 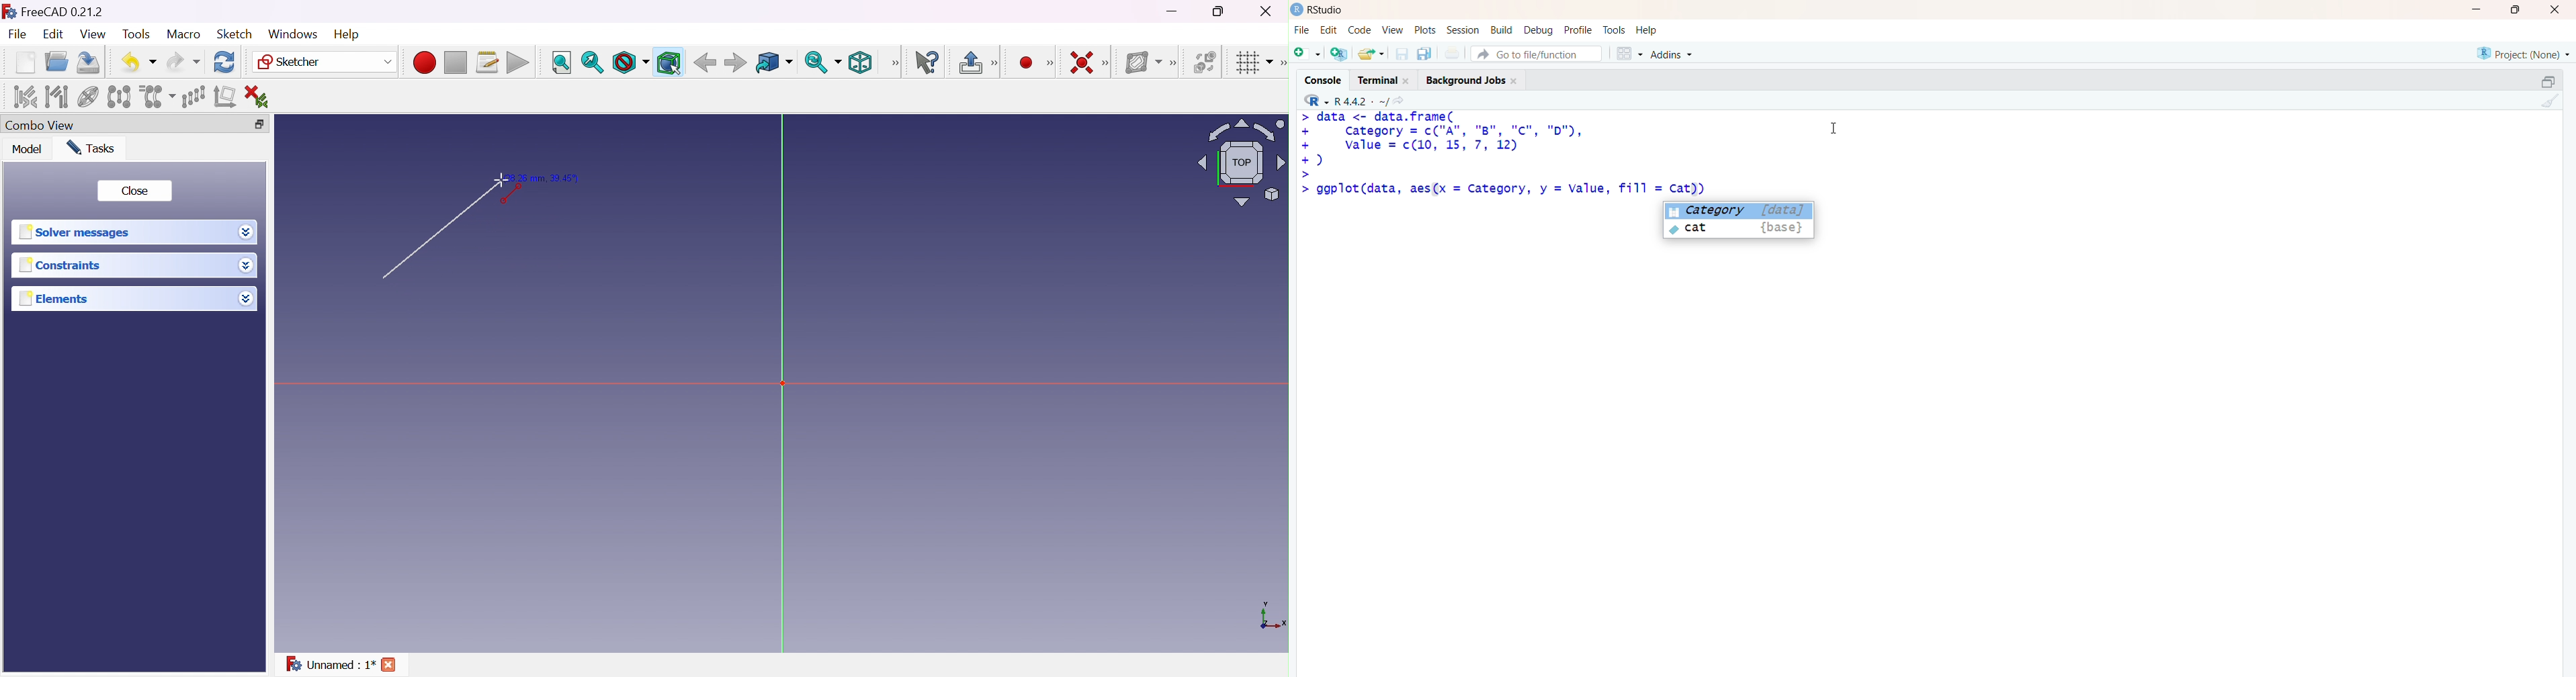 What do you see at coordinates (1629, 53) in the screenshot?
I see `grid view` at bounding box center [1629, 53].